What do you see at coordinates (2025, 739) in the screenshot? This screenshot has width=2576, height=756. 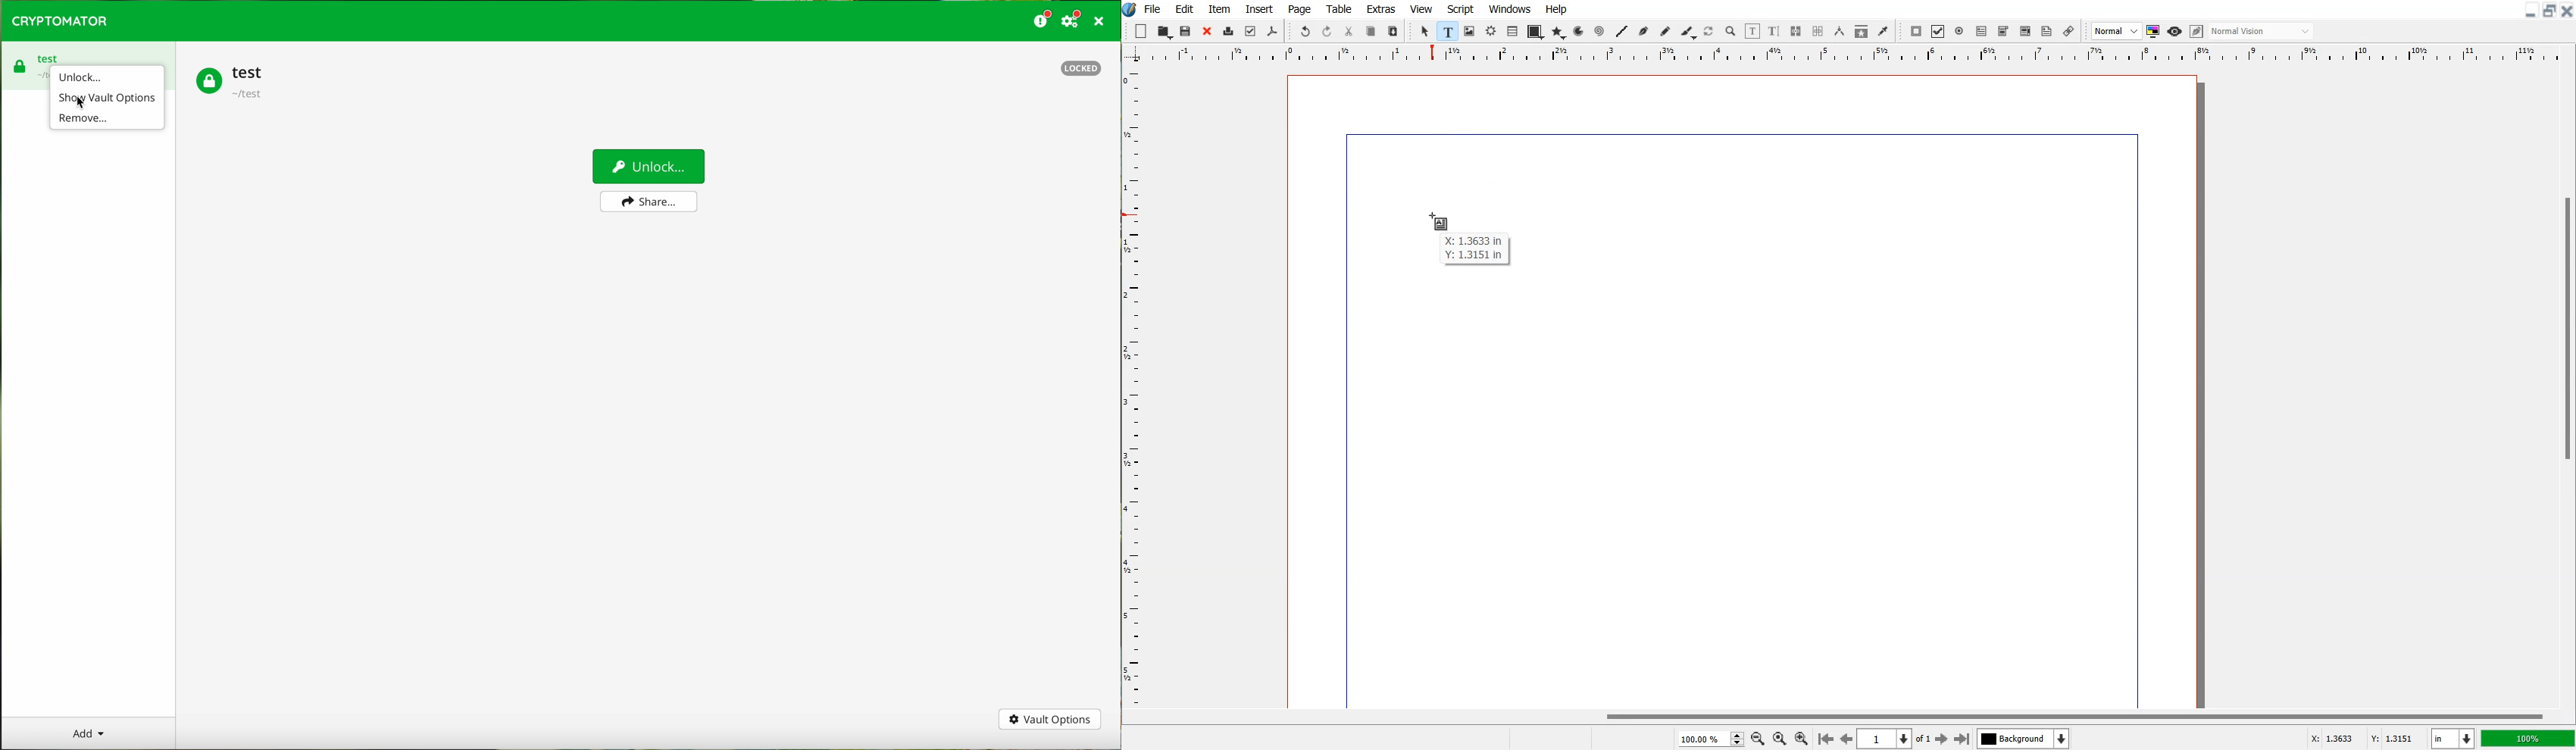 I see `Select the current layer` at bounding box center [2025, 739].